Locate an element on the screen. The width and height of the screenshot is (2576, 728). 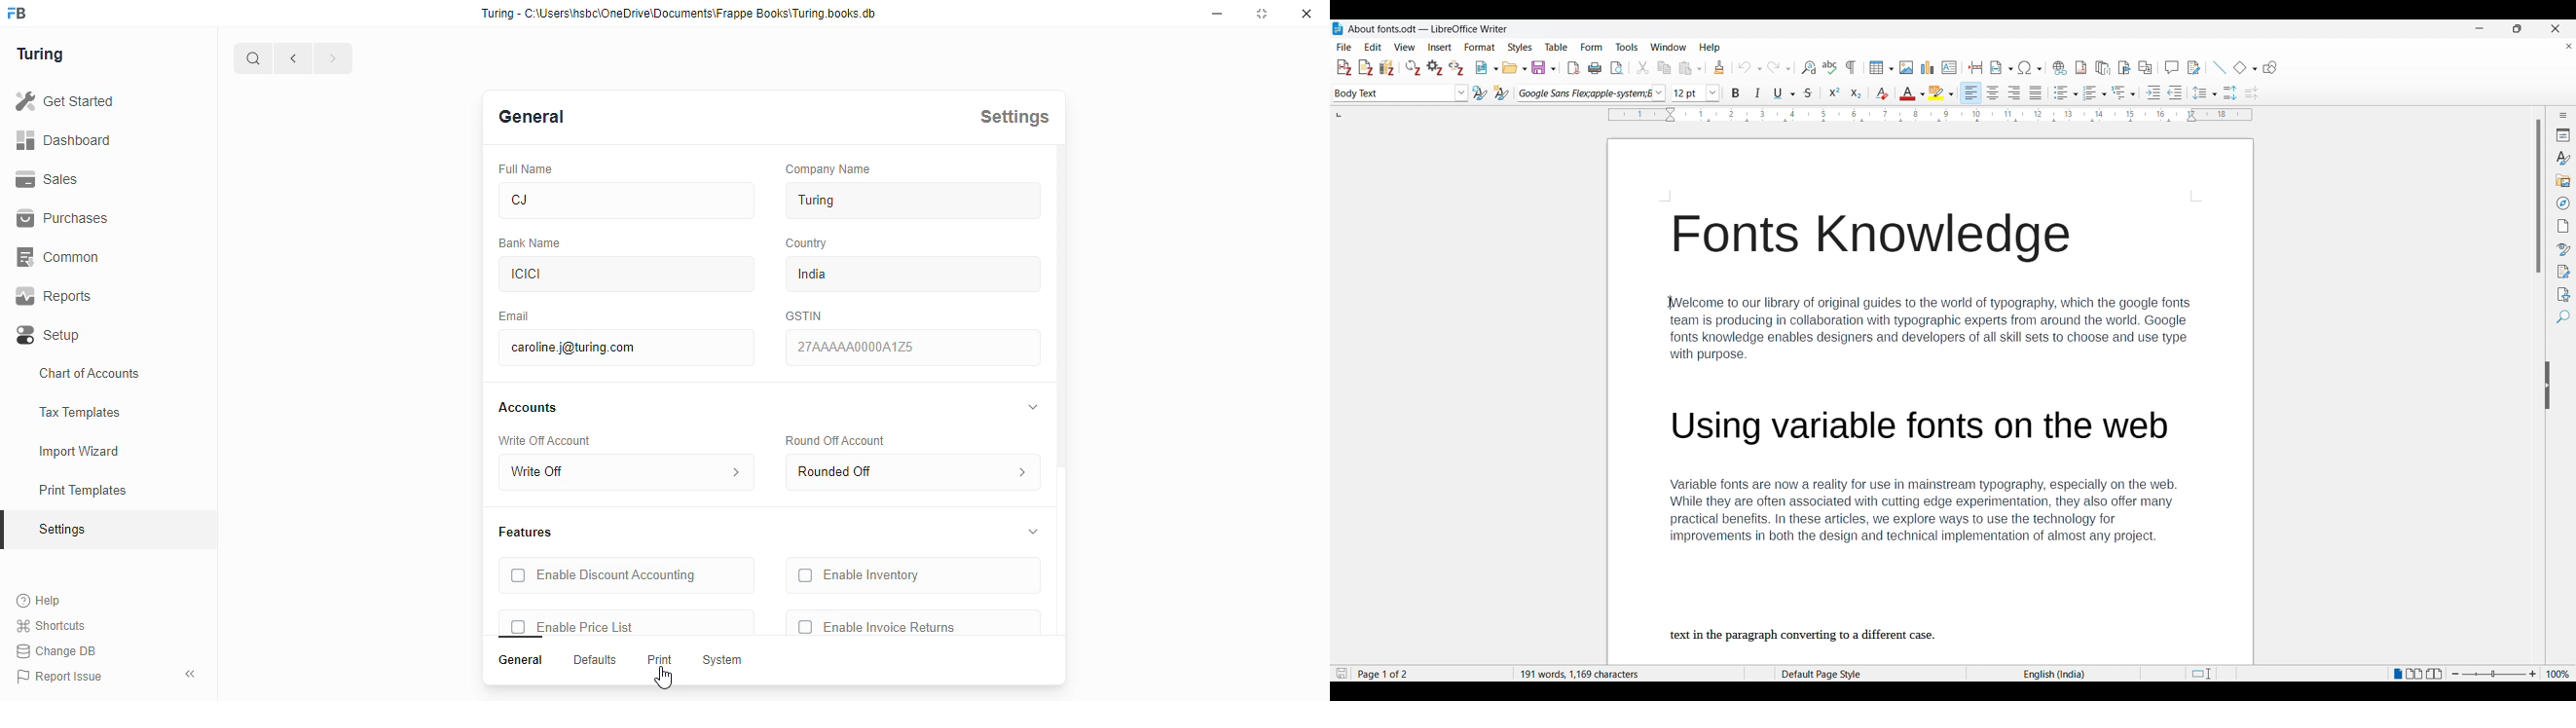
common is located at coordinates (60, 257).